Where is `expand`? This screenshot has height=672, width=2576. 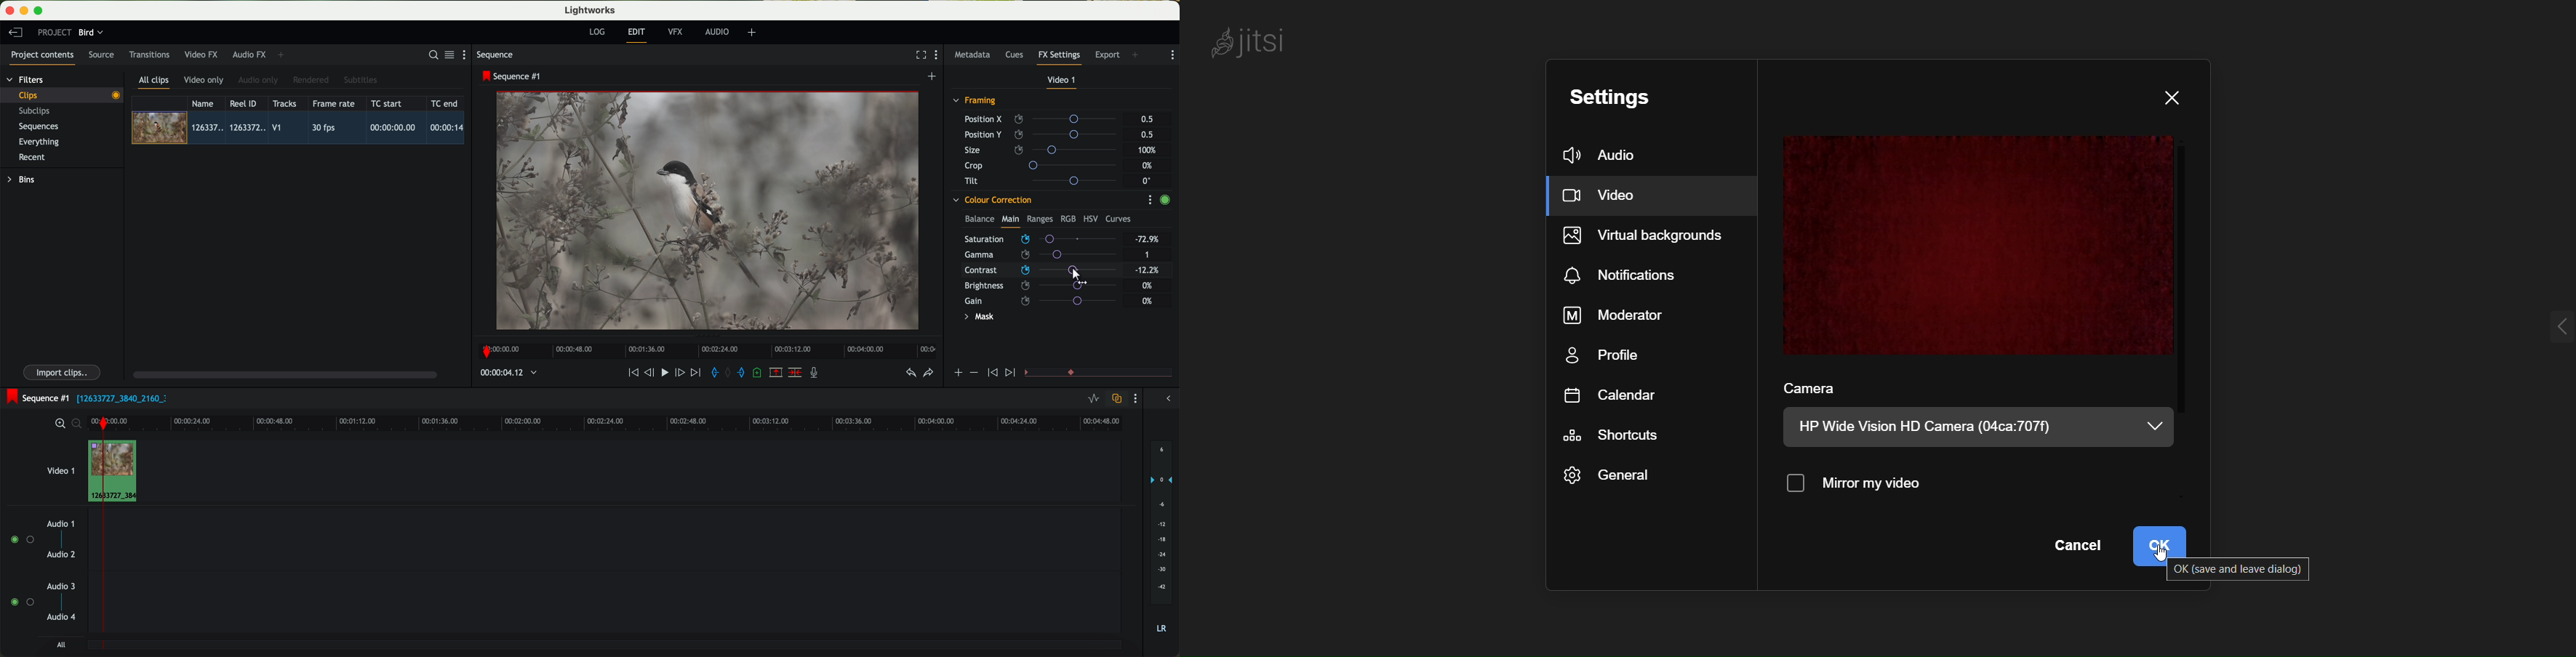
expand is located at coordinates (2550, 329).